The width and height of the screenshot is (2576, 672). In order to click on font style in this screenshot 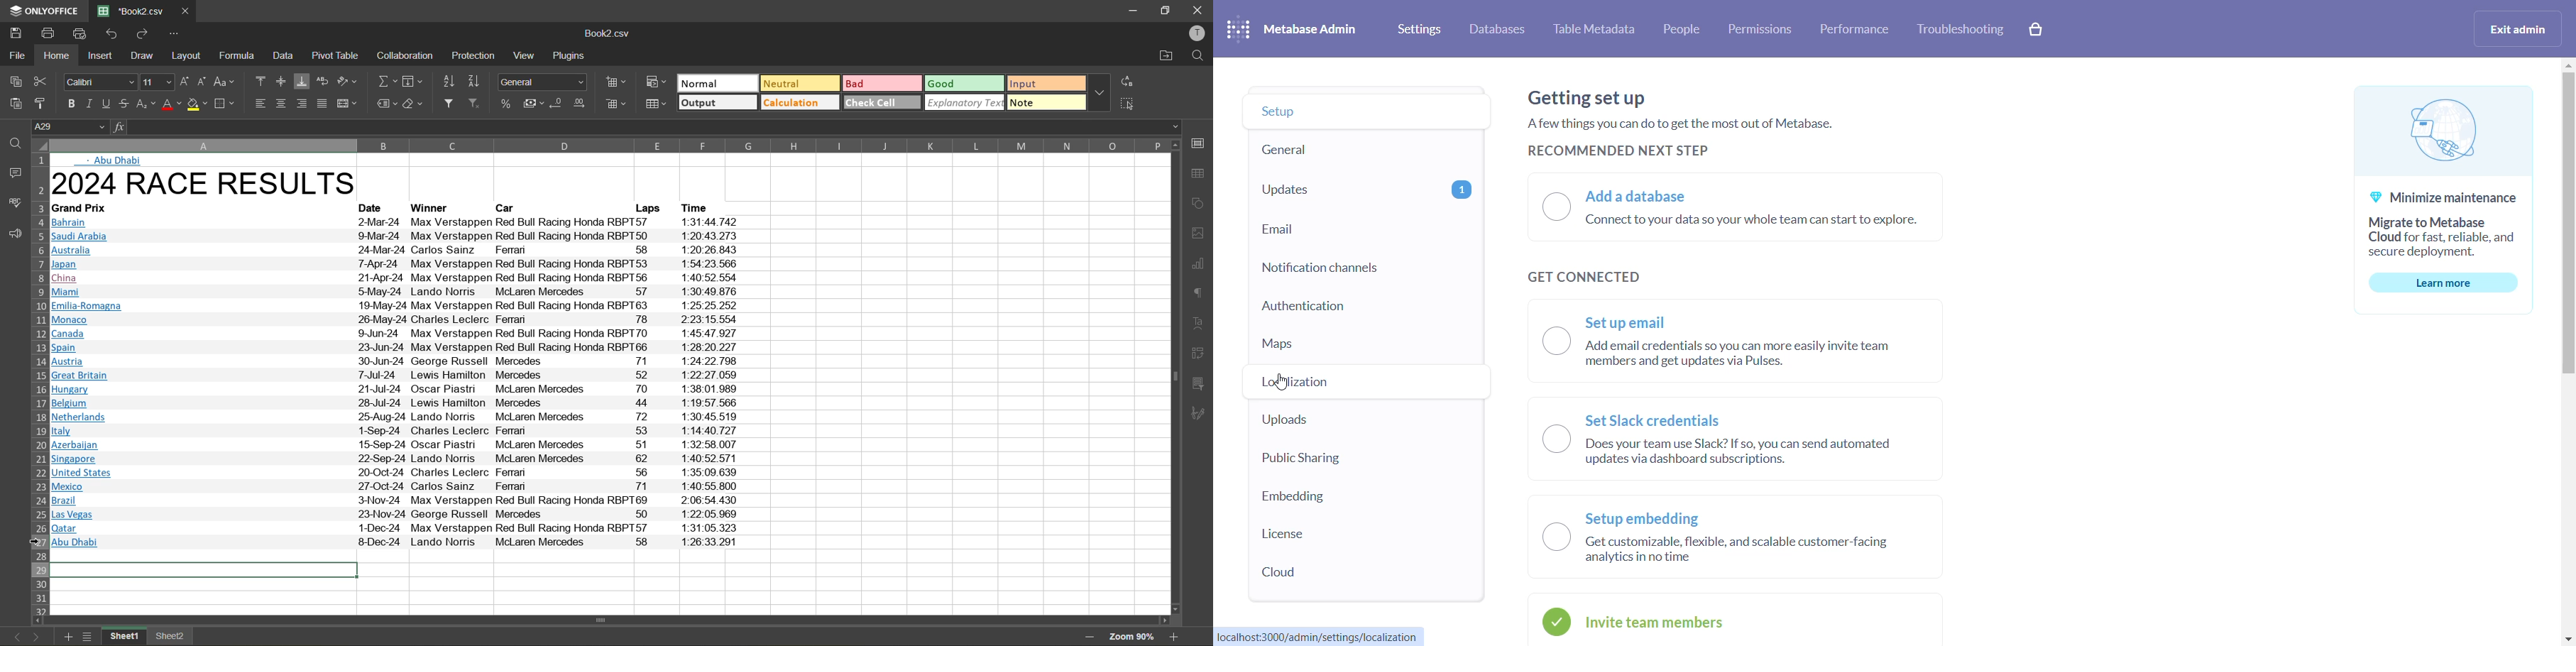, I will do `click(99, 82)`.